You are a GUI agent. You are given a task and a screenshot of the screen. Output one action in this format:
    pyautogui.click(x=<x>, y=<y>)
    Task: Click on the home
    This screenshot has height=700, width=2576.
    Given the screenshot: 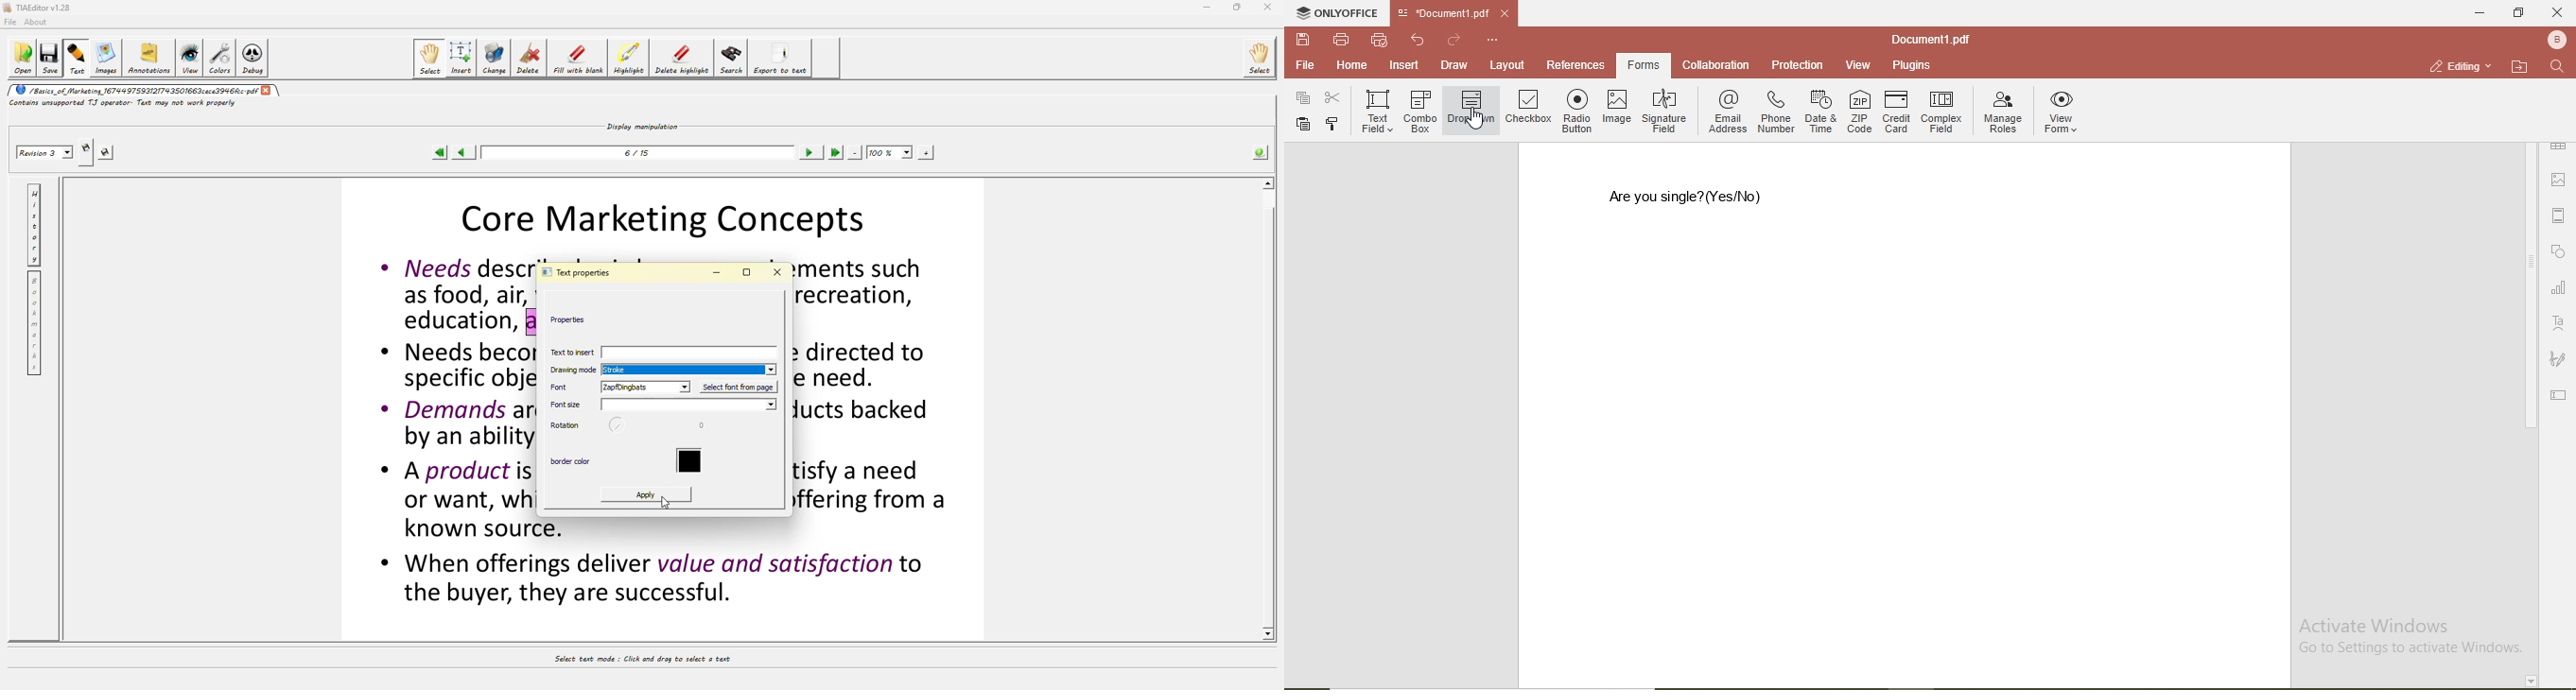 What is the action you would take?
    pyautogui.click(x=1353, y=66)
    